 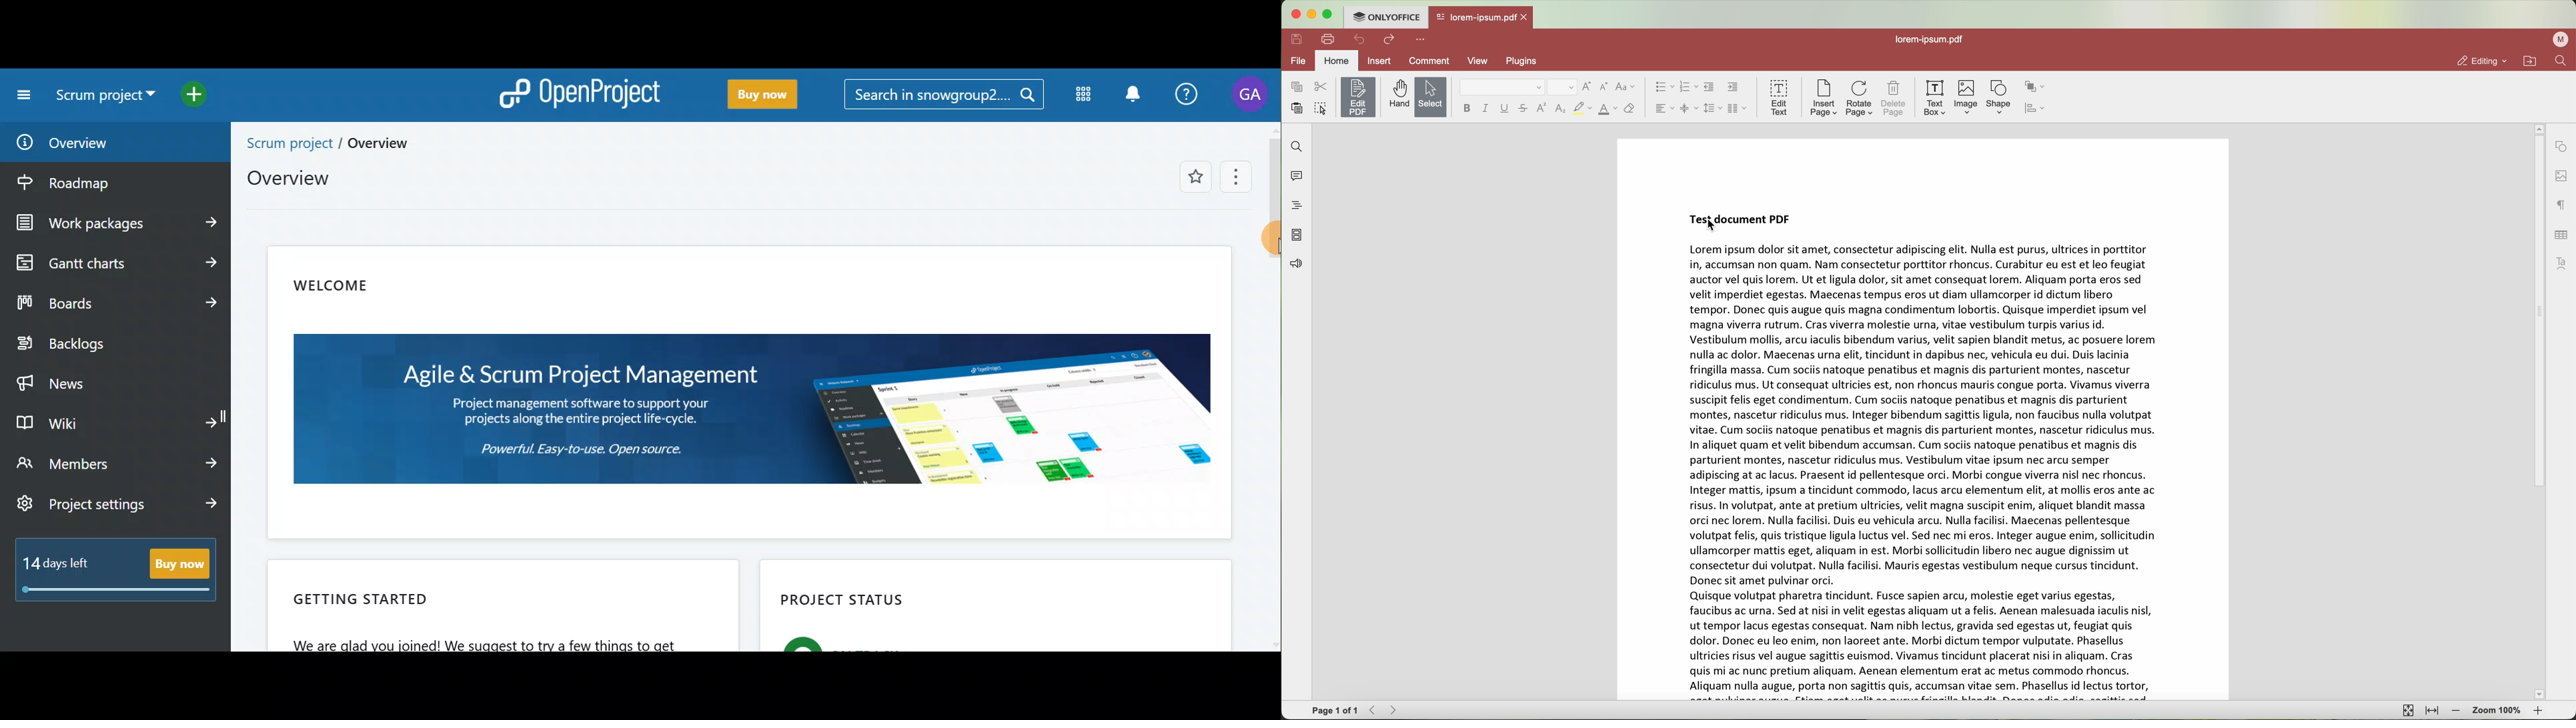 I want to click on minimize program, so click(x=1314, y=15).